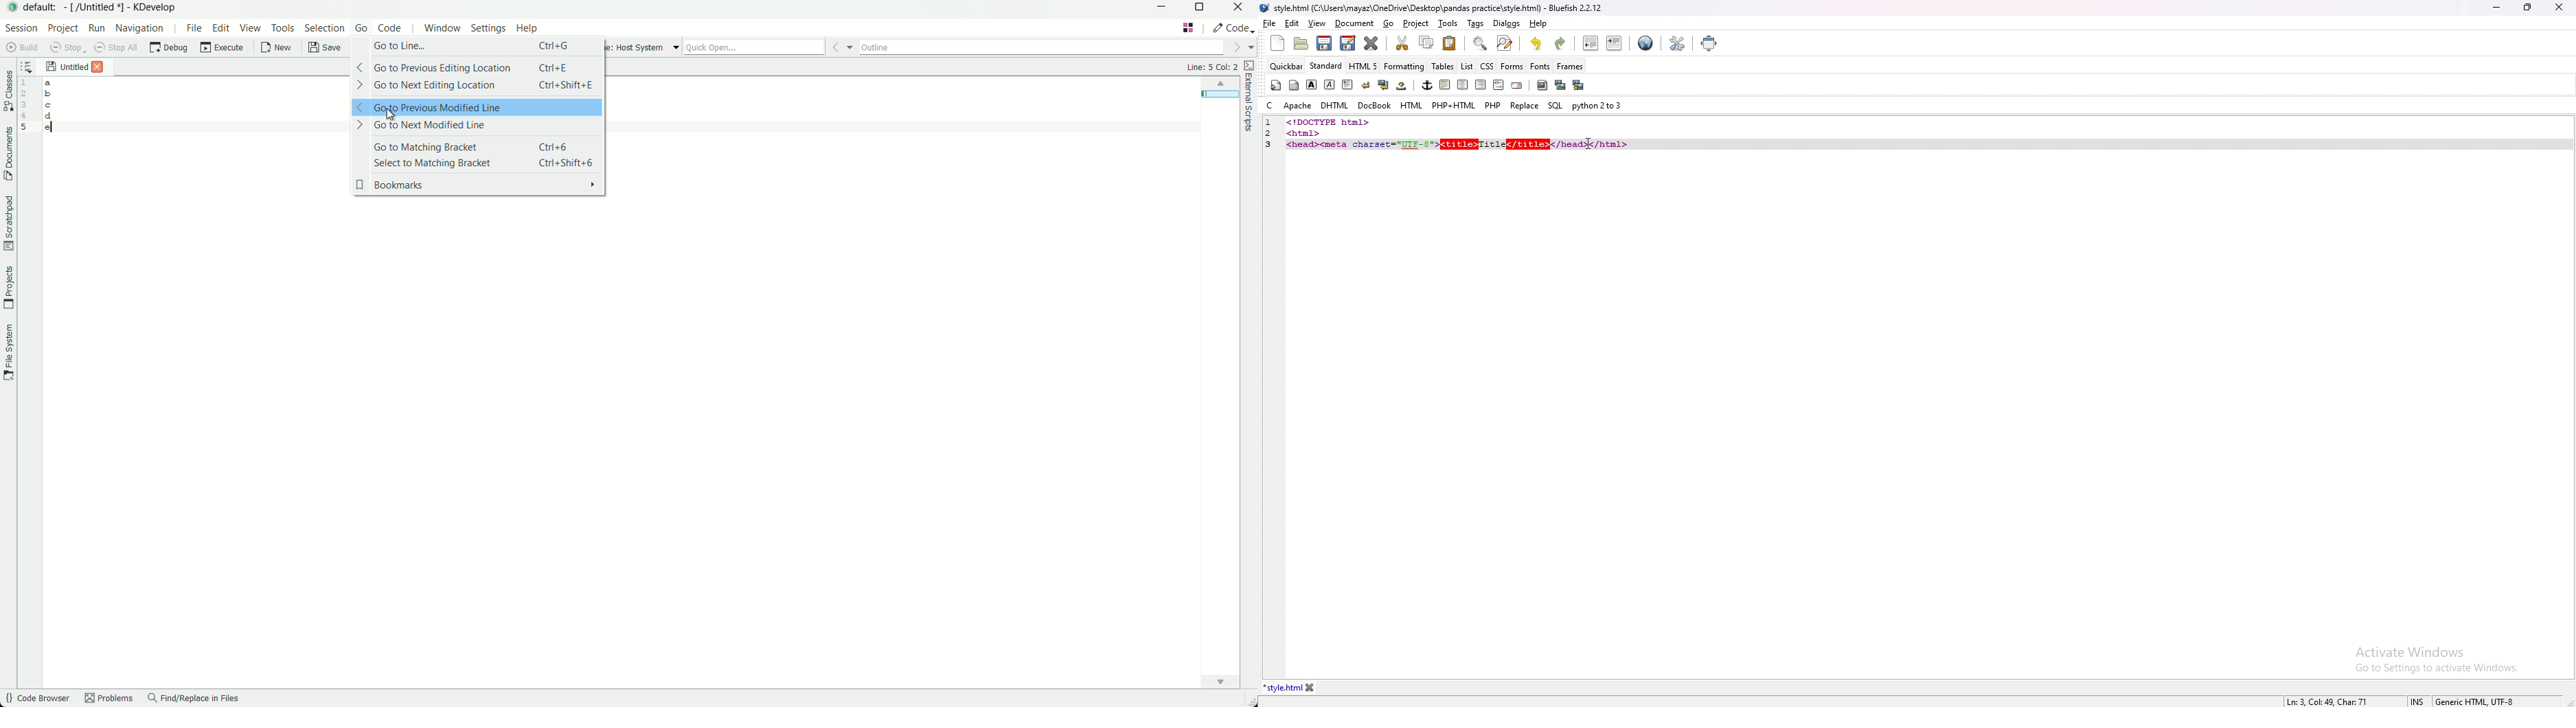  Describe the element at coordinates (771, 46) in the screenshot. I see `quick open` at that location.